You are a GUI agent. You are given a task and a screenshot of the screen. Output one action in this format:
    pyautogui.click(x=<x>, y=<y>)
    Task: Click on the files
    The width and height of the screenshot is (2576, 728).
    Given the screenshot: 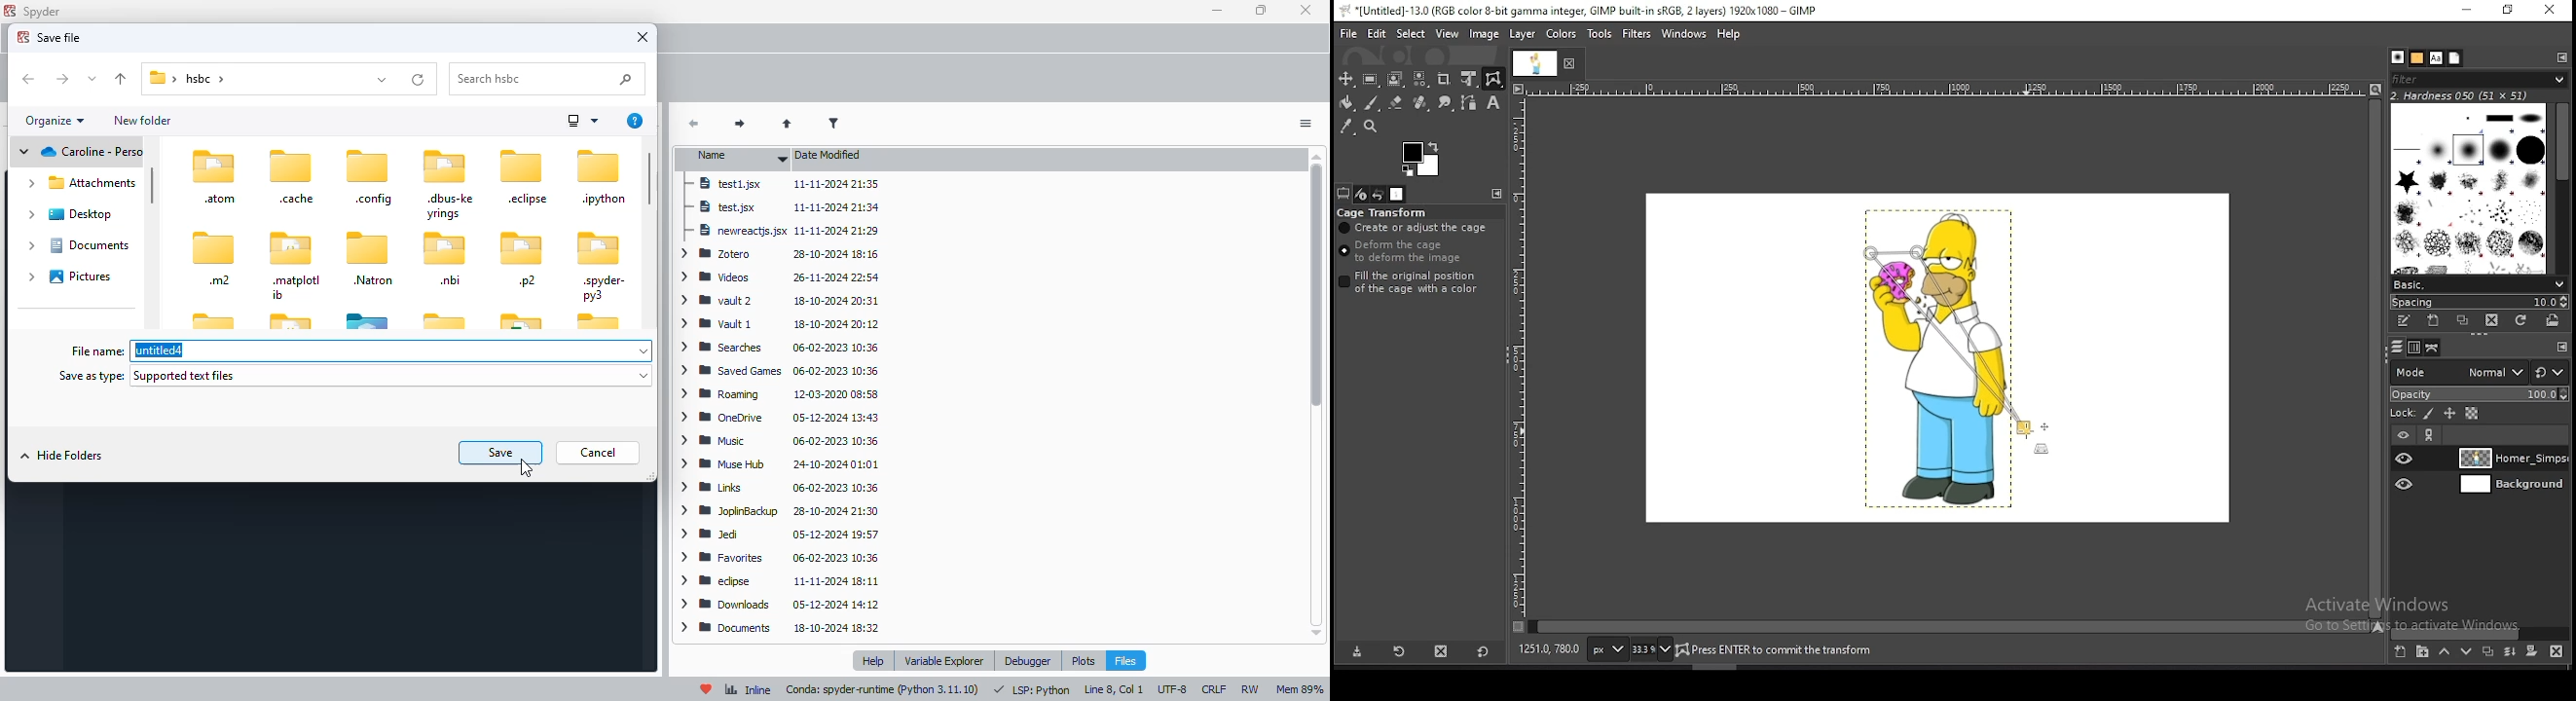 What is the action you would take?
    pyautogui.click(x=1124, y=660)
    